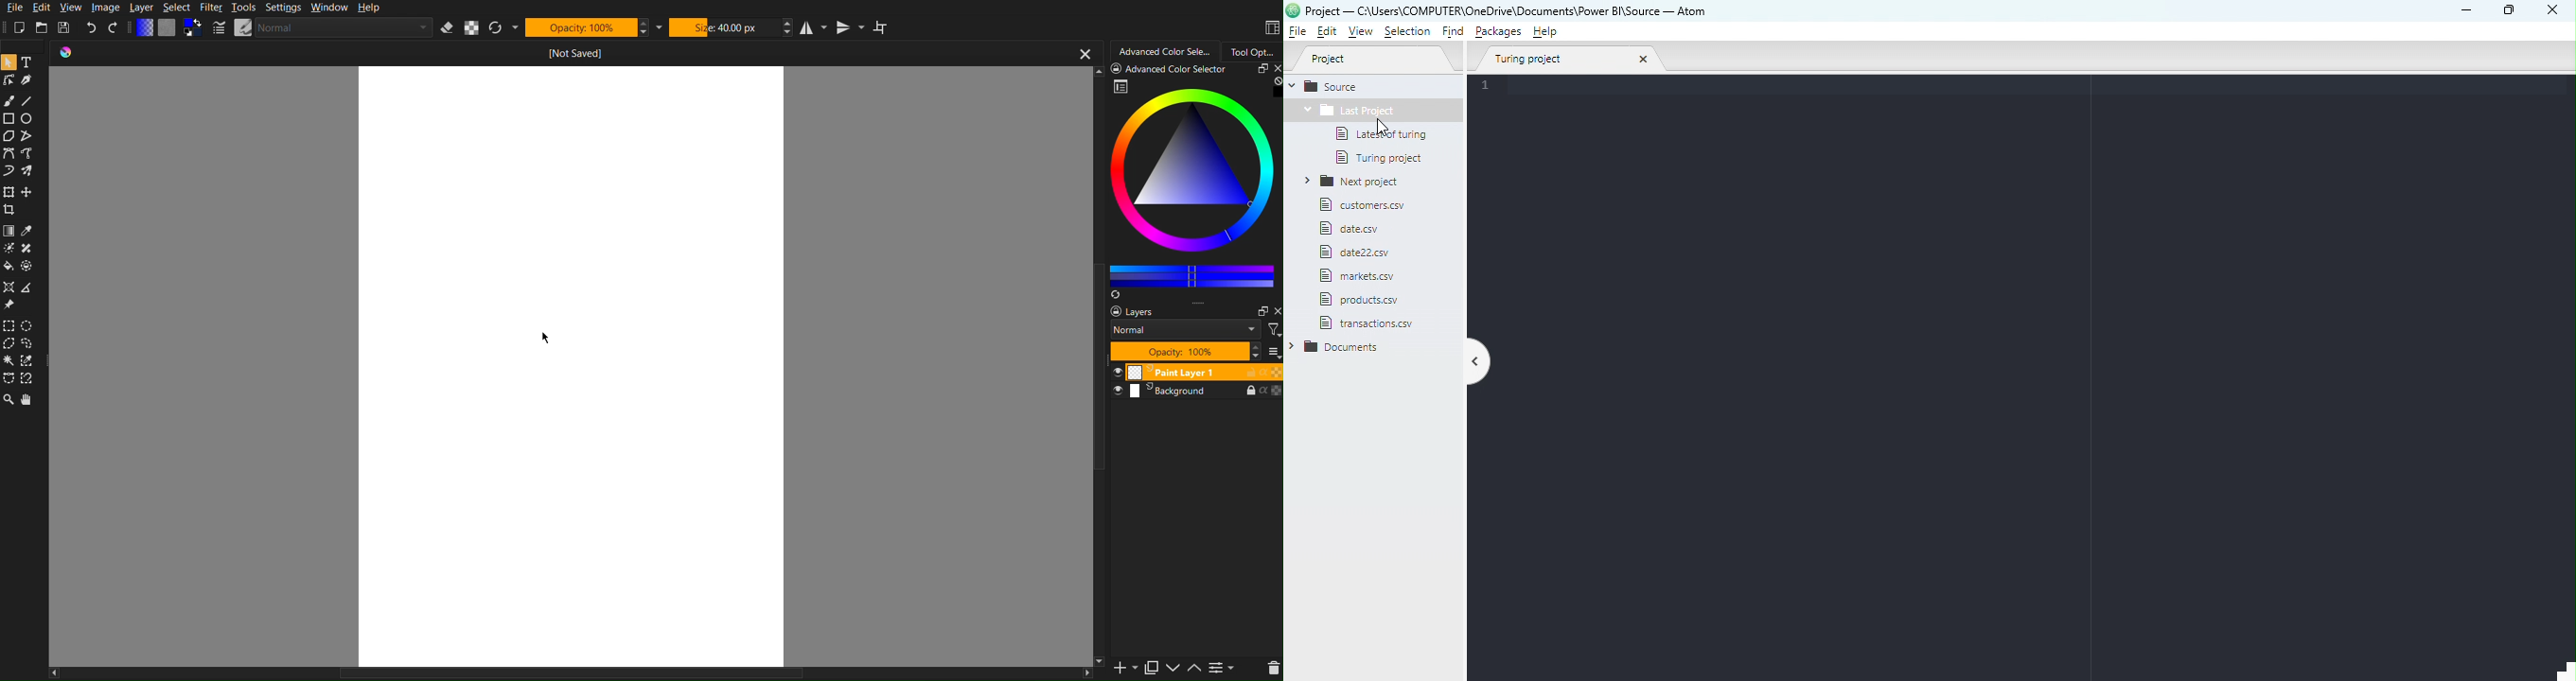  What do you see at coordinates (329, 8) in the screenshot?
I see `Window` at bounding box center [329, 8].